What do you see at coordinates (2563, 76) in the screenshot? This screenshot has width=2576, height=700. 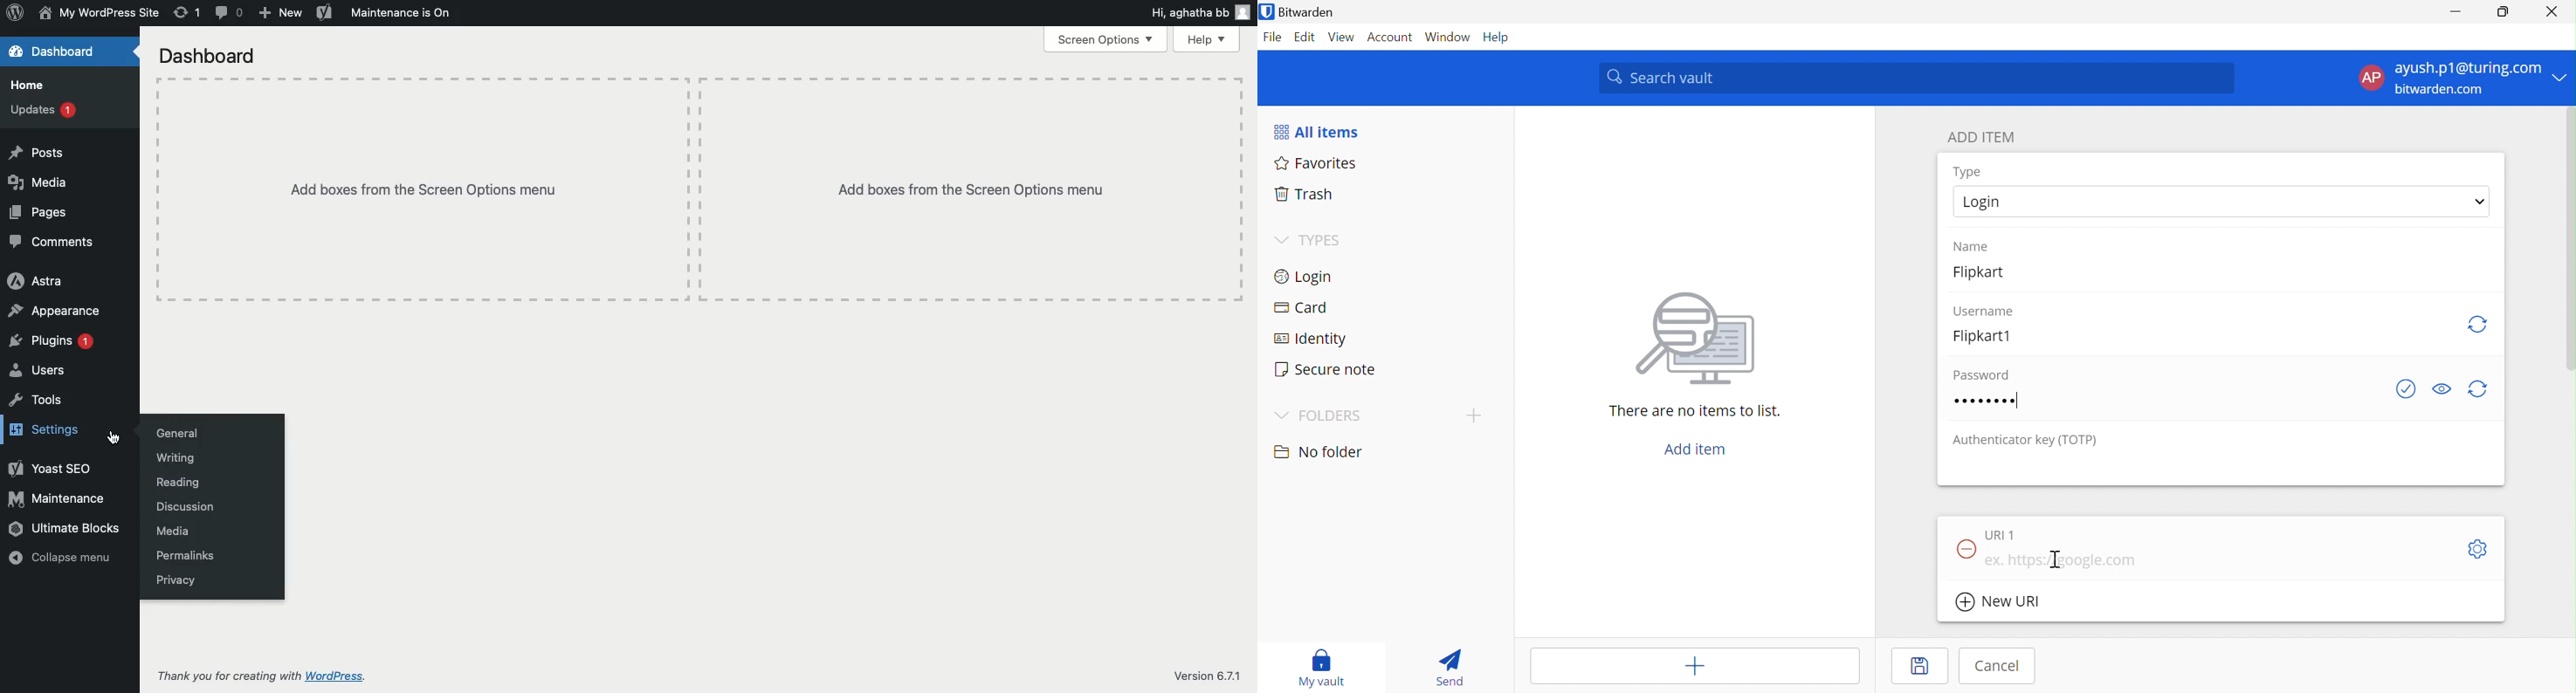 I see `Drop Down` at bounding box center [2563, 76].